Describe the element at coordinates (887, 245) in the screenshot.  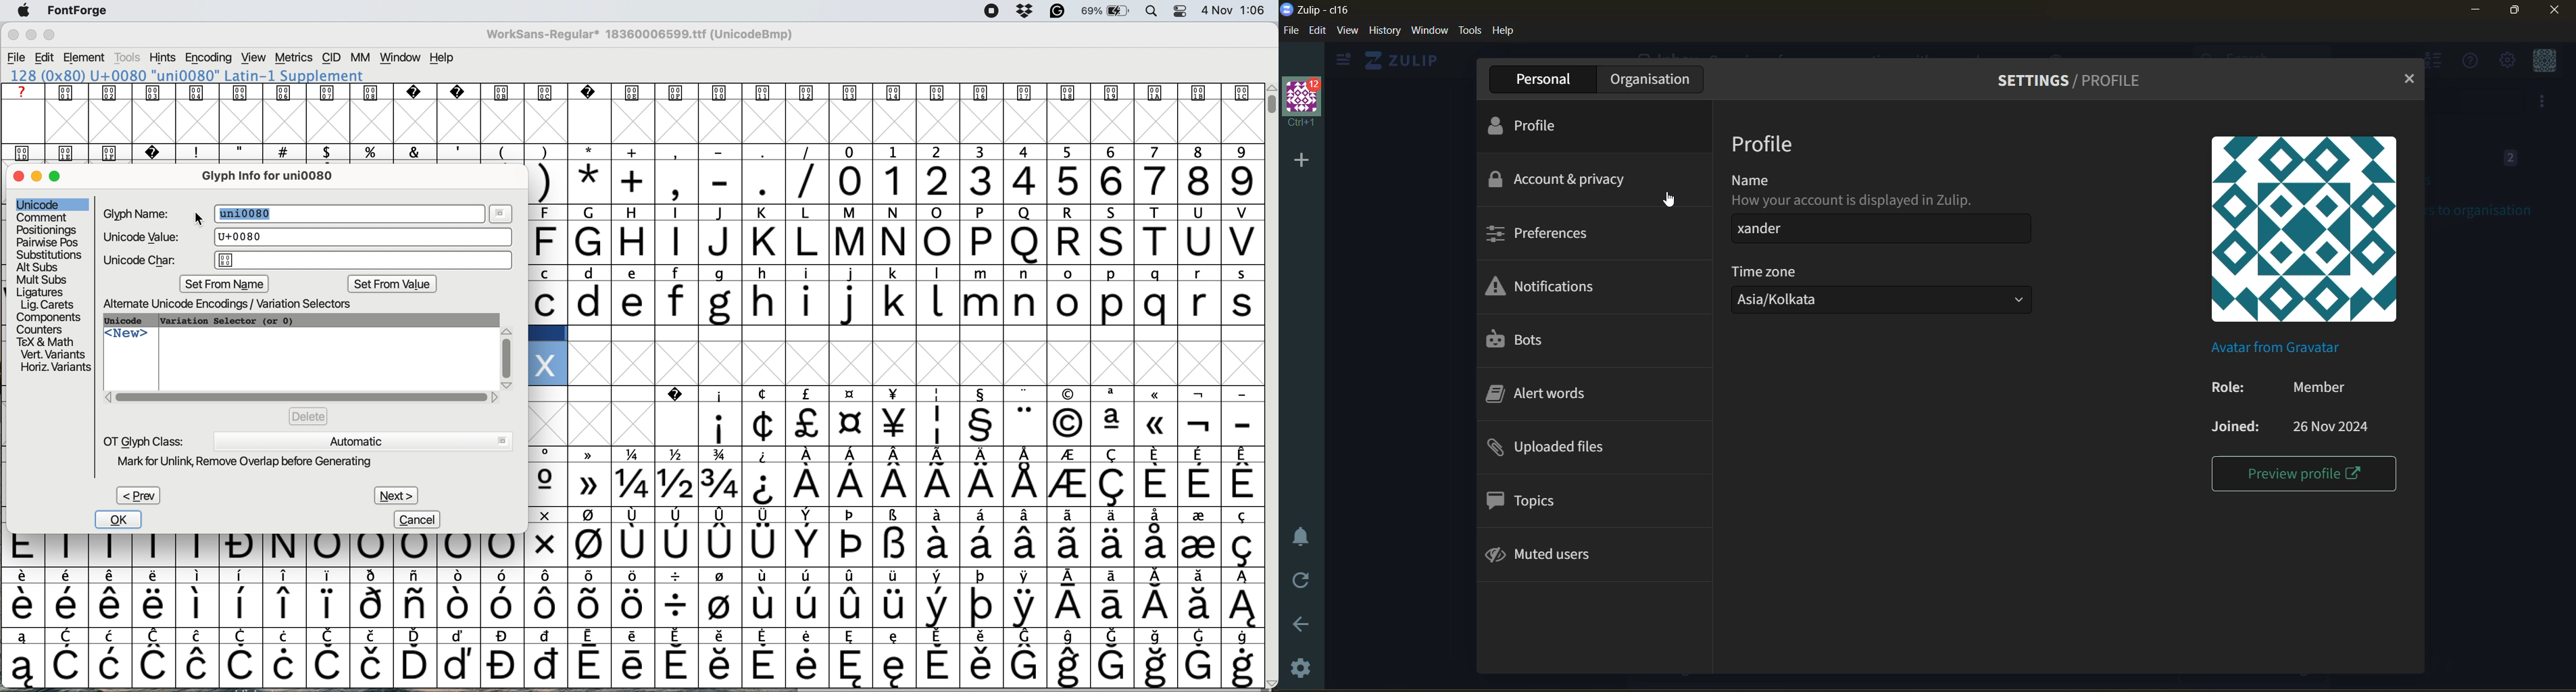
I see `capital letters a to v` at that location.